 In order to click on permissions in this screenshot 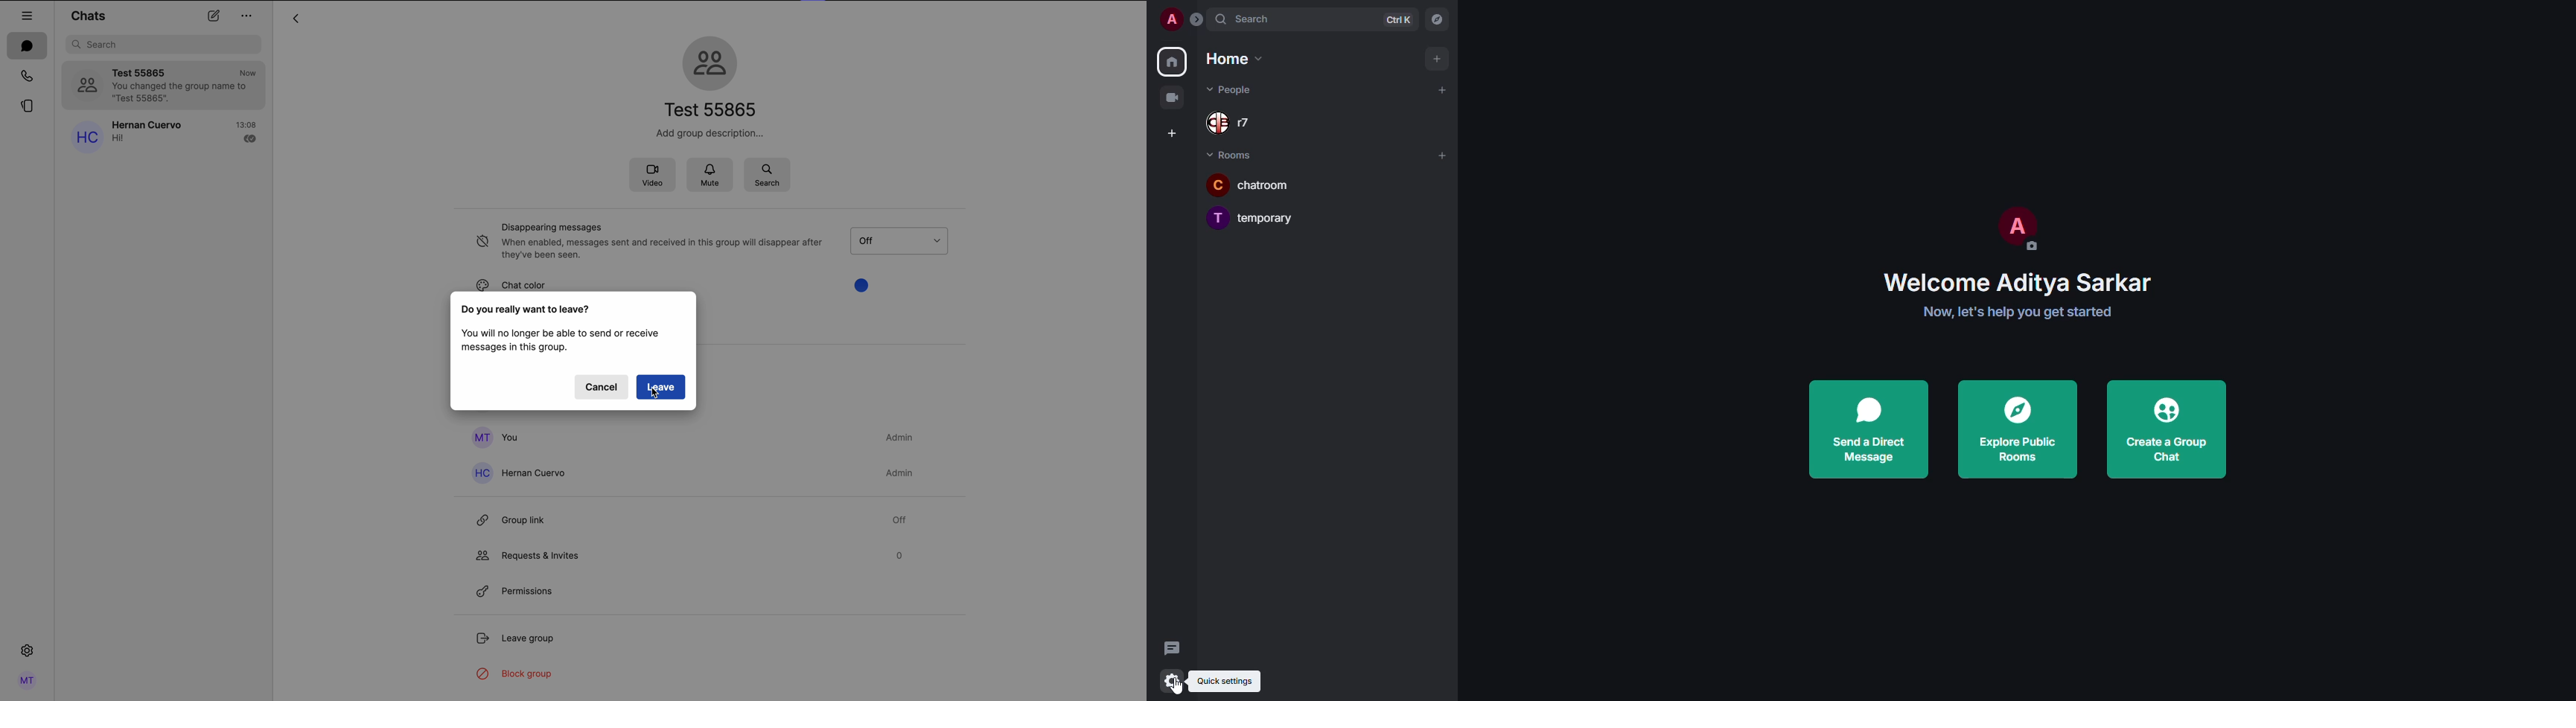, I will do `click(517, 589)`.